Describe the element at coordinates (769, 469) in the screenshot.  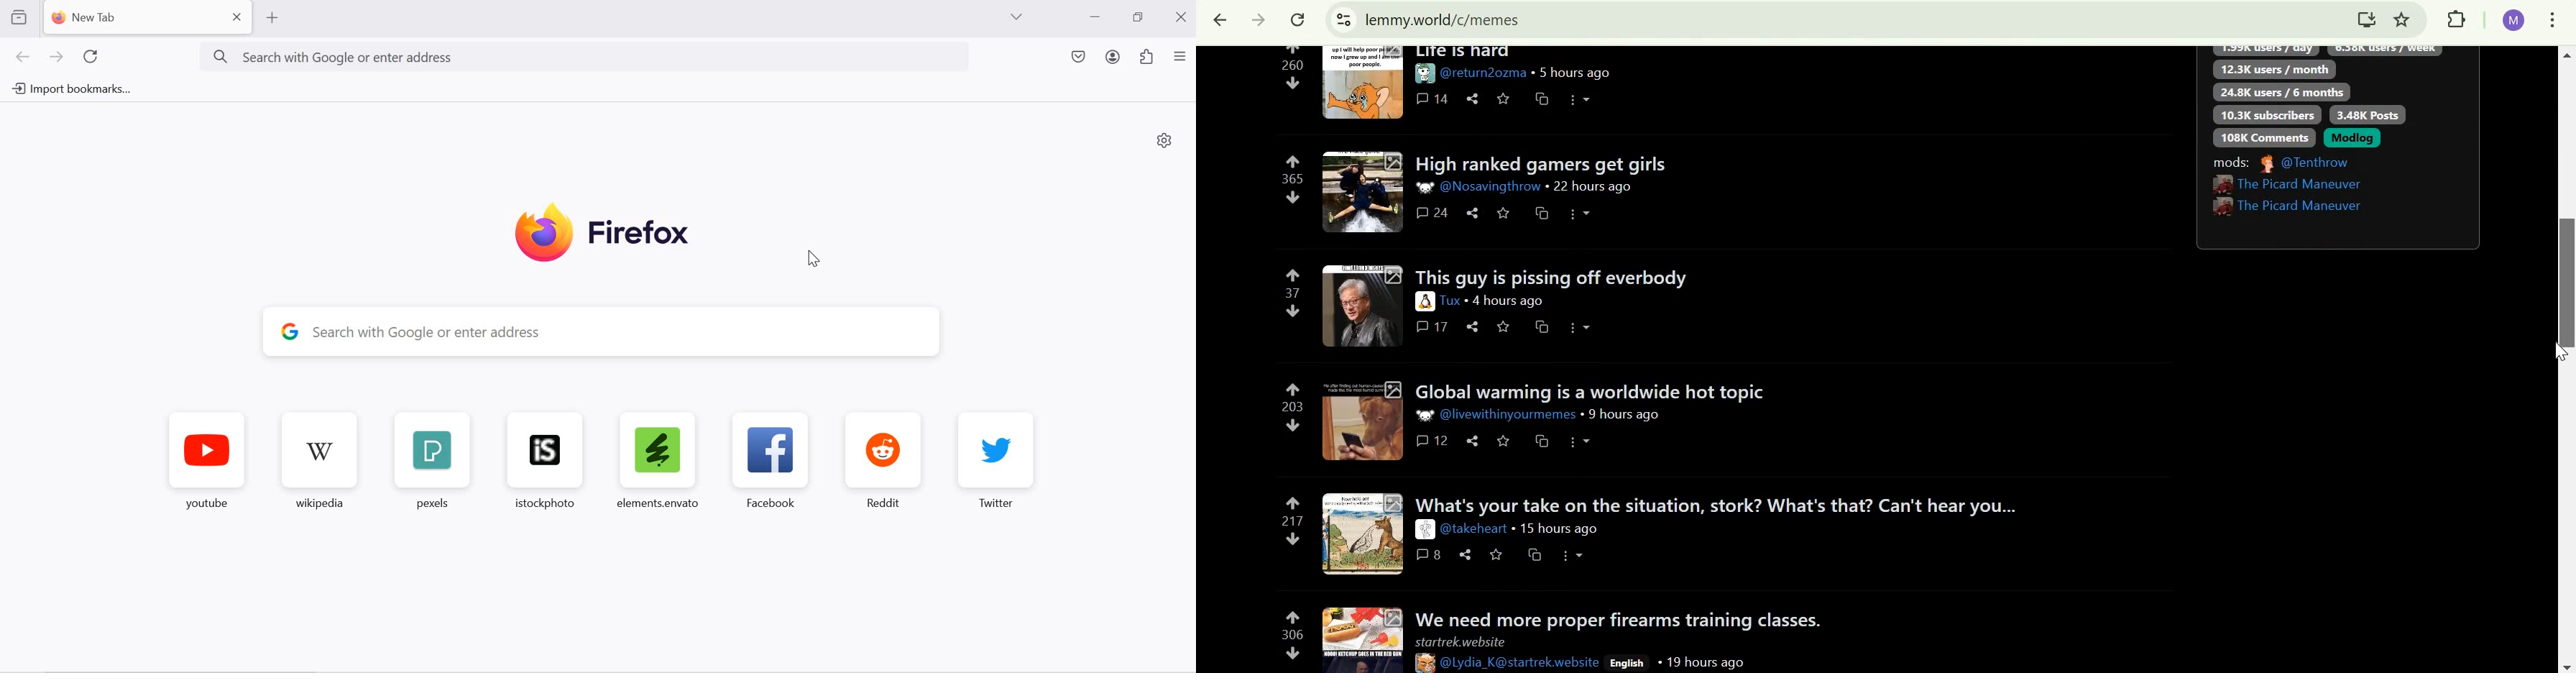
I see `Facebook` at that location.